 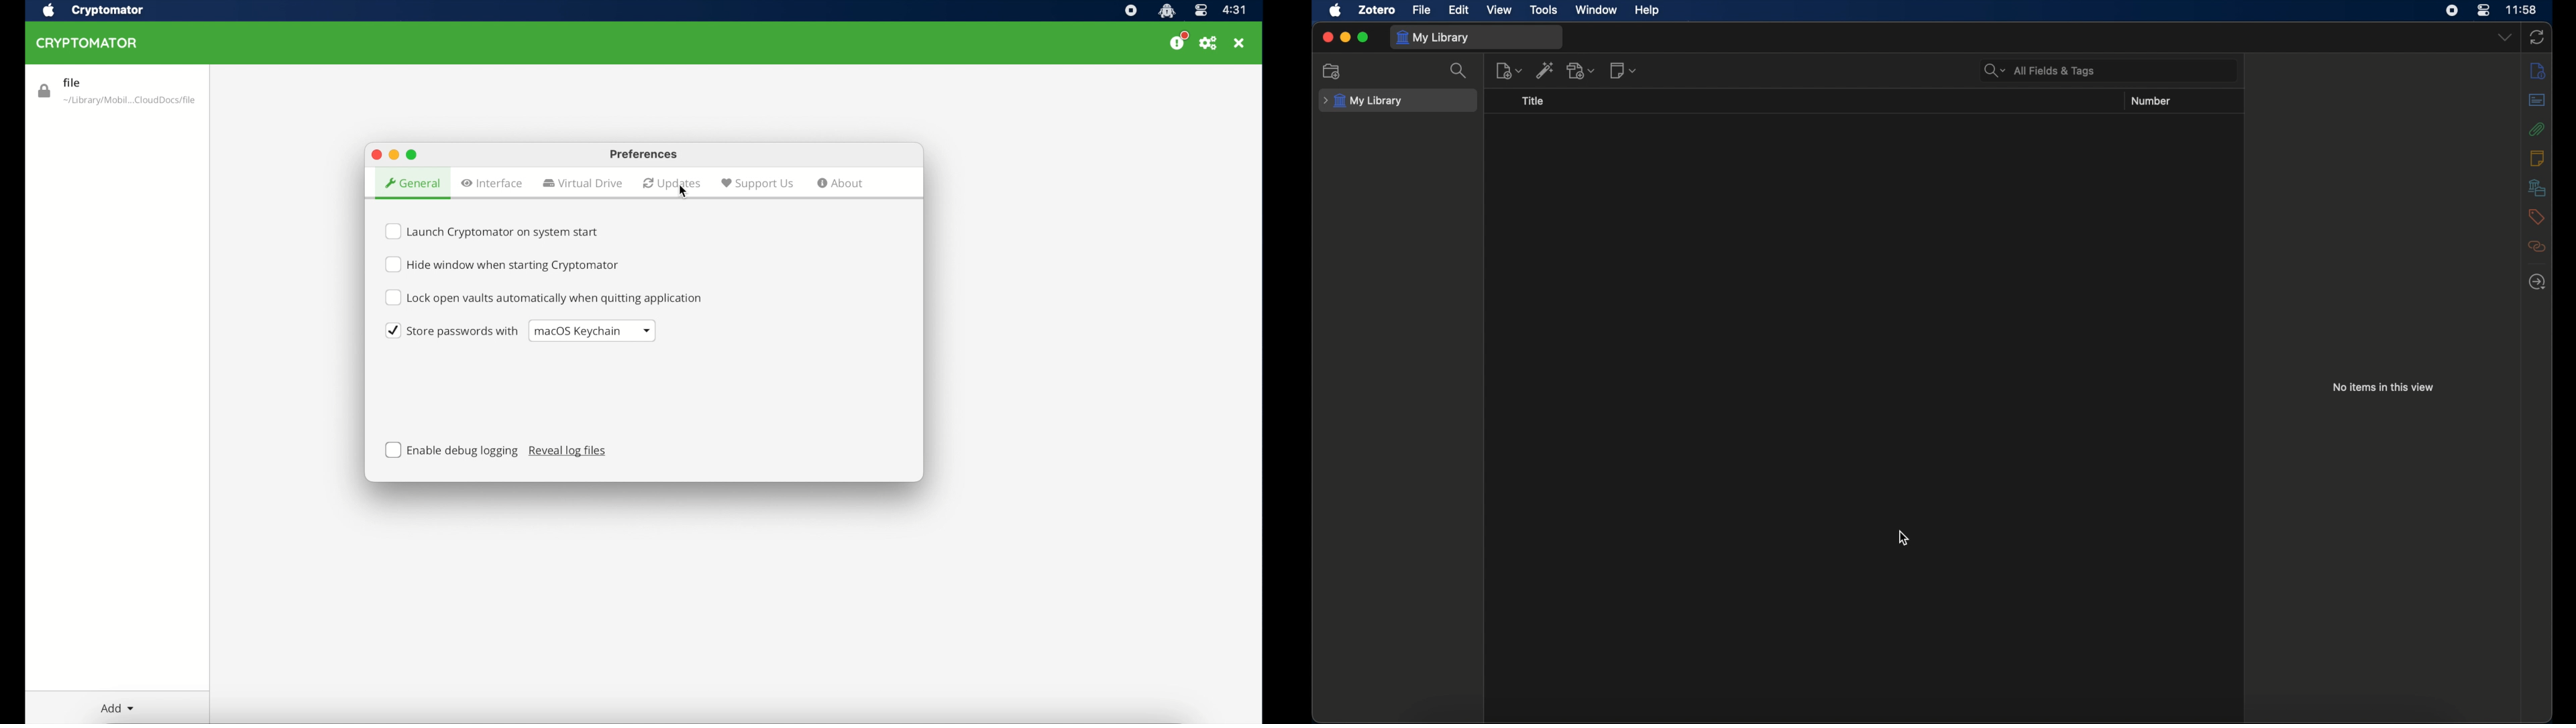 What do you see at coordinates (1625, 70) in the screenshot?
I see `new note` at bounding box center [1625, 70].